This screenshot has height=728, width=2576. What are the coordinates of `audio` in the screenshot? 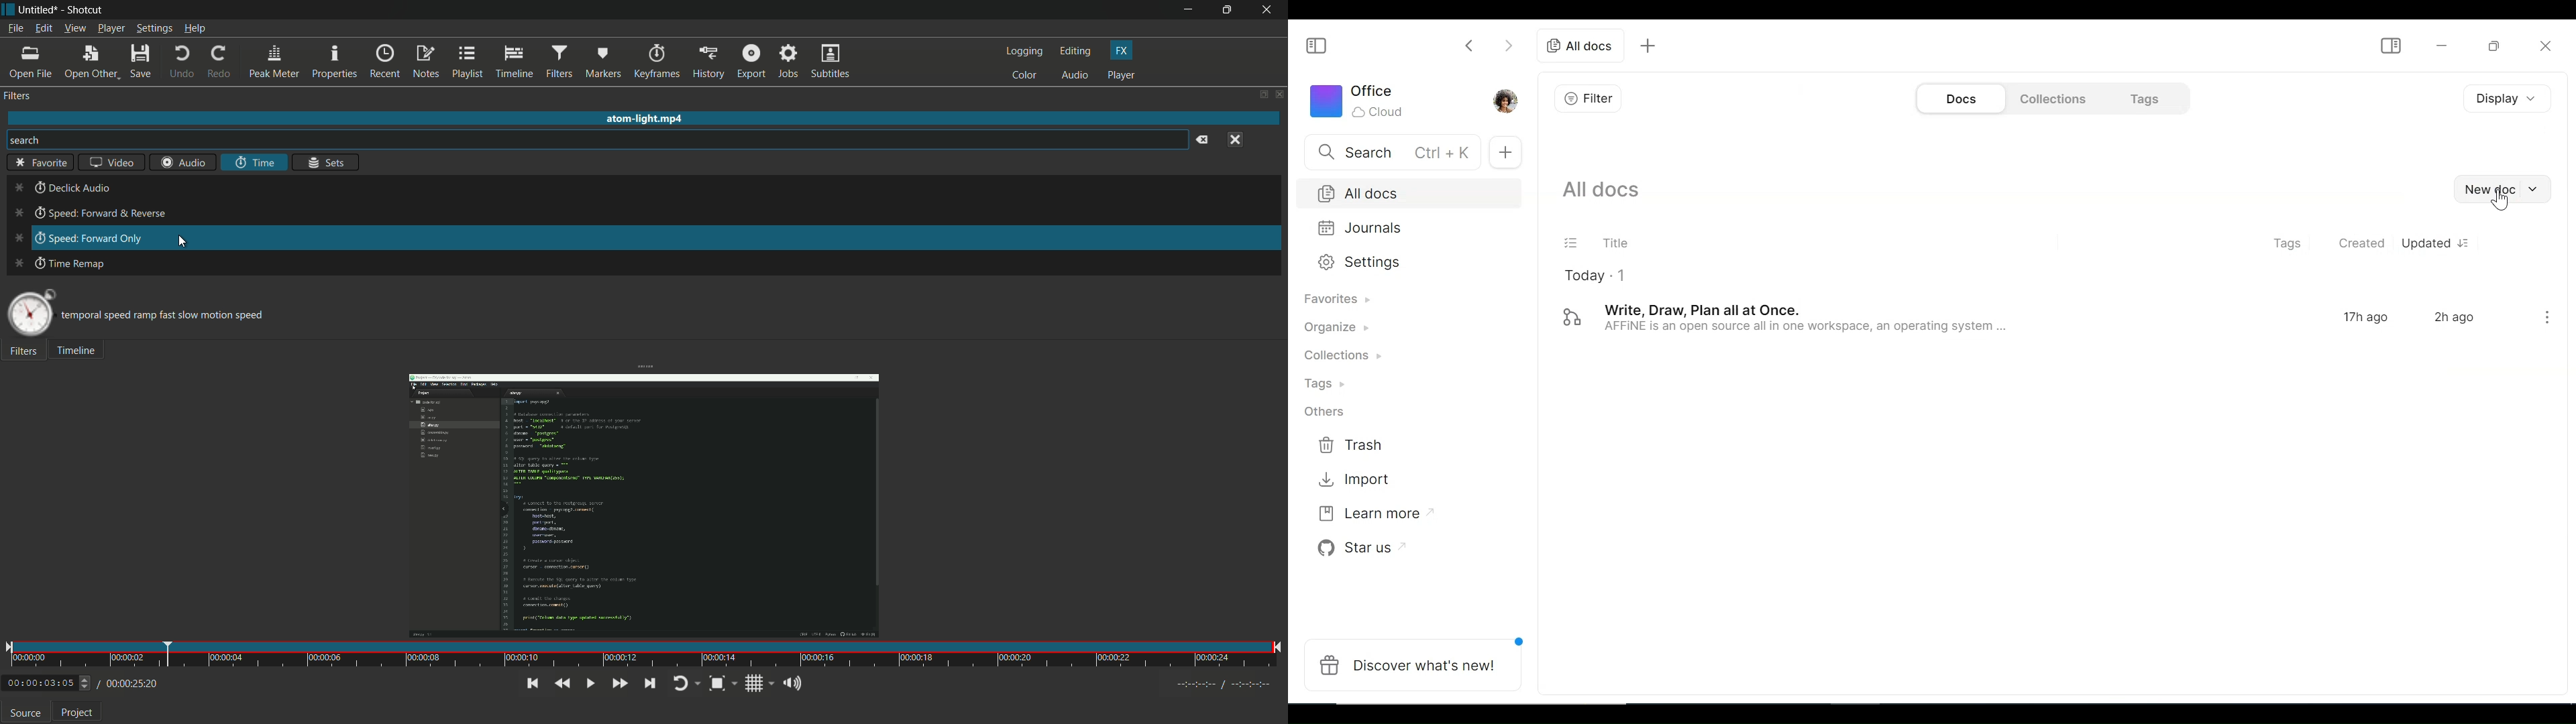 It's located at (1076, 76).